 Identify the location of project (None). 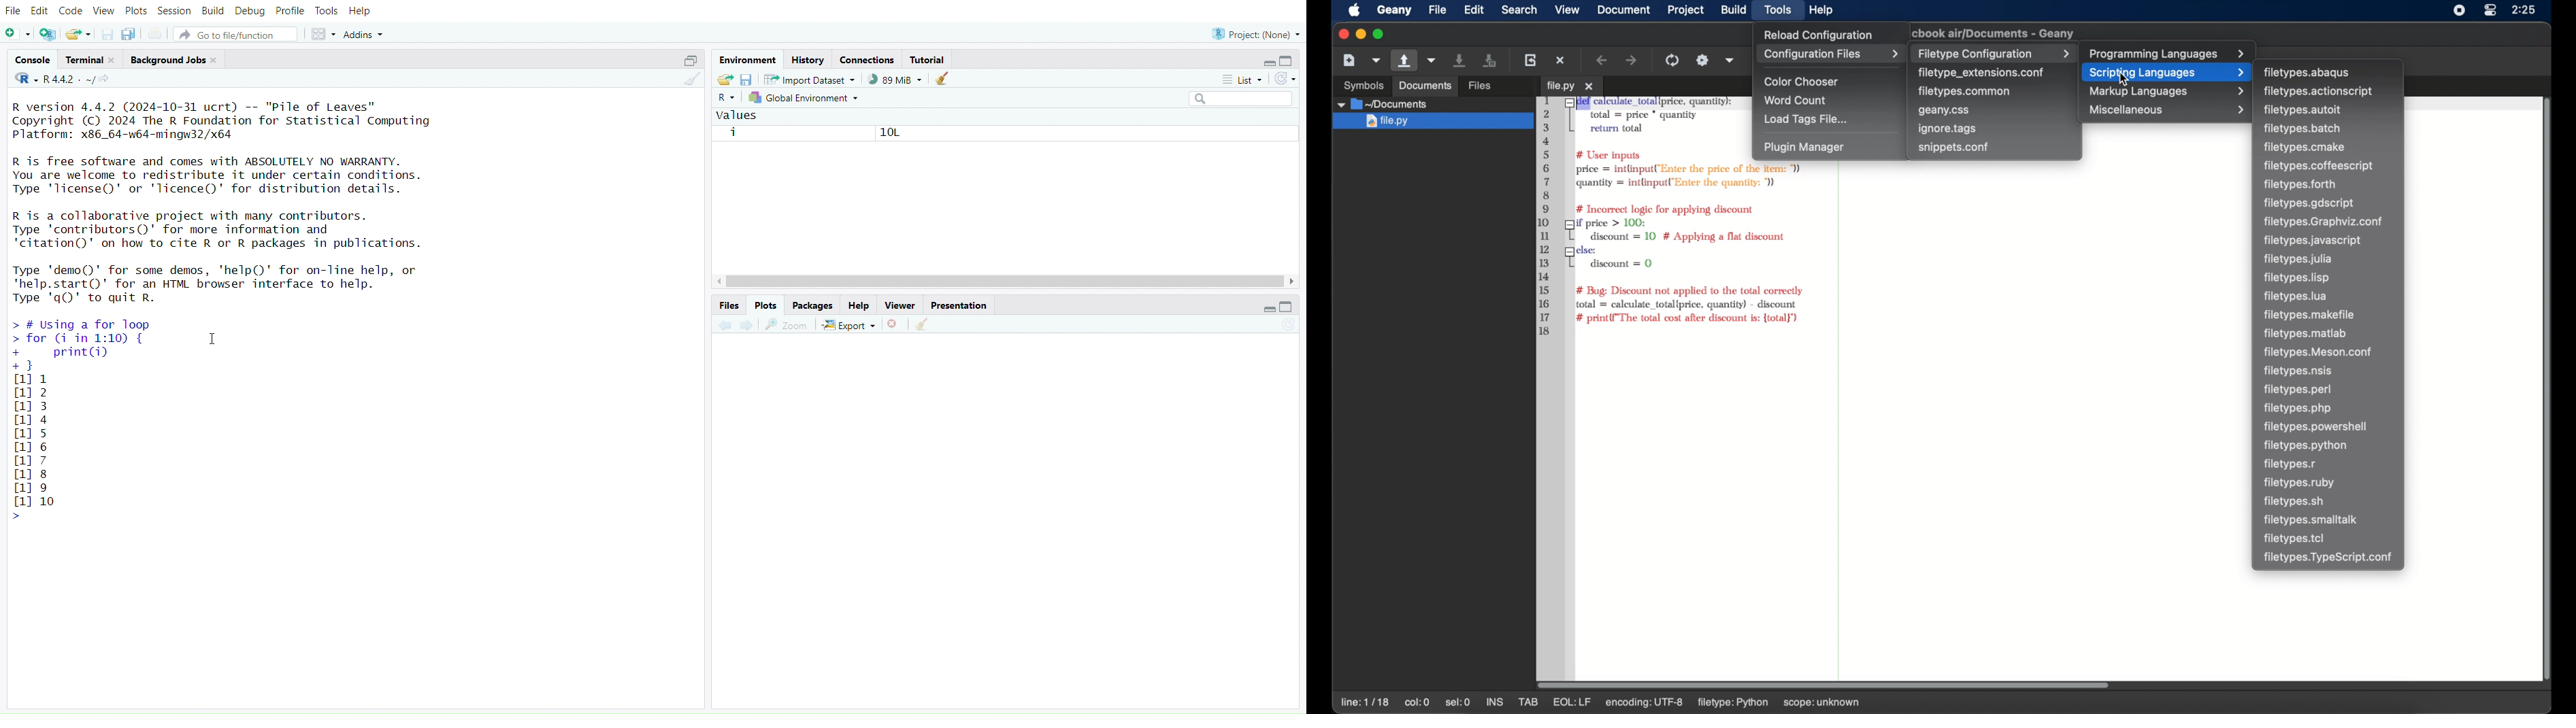
(1255, 34).